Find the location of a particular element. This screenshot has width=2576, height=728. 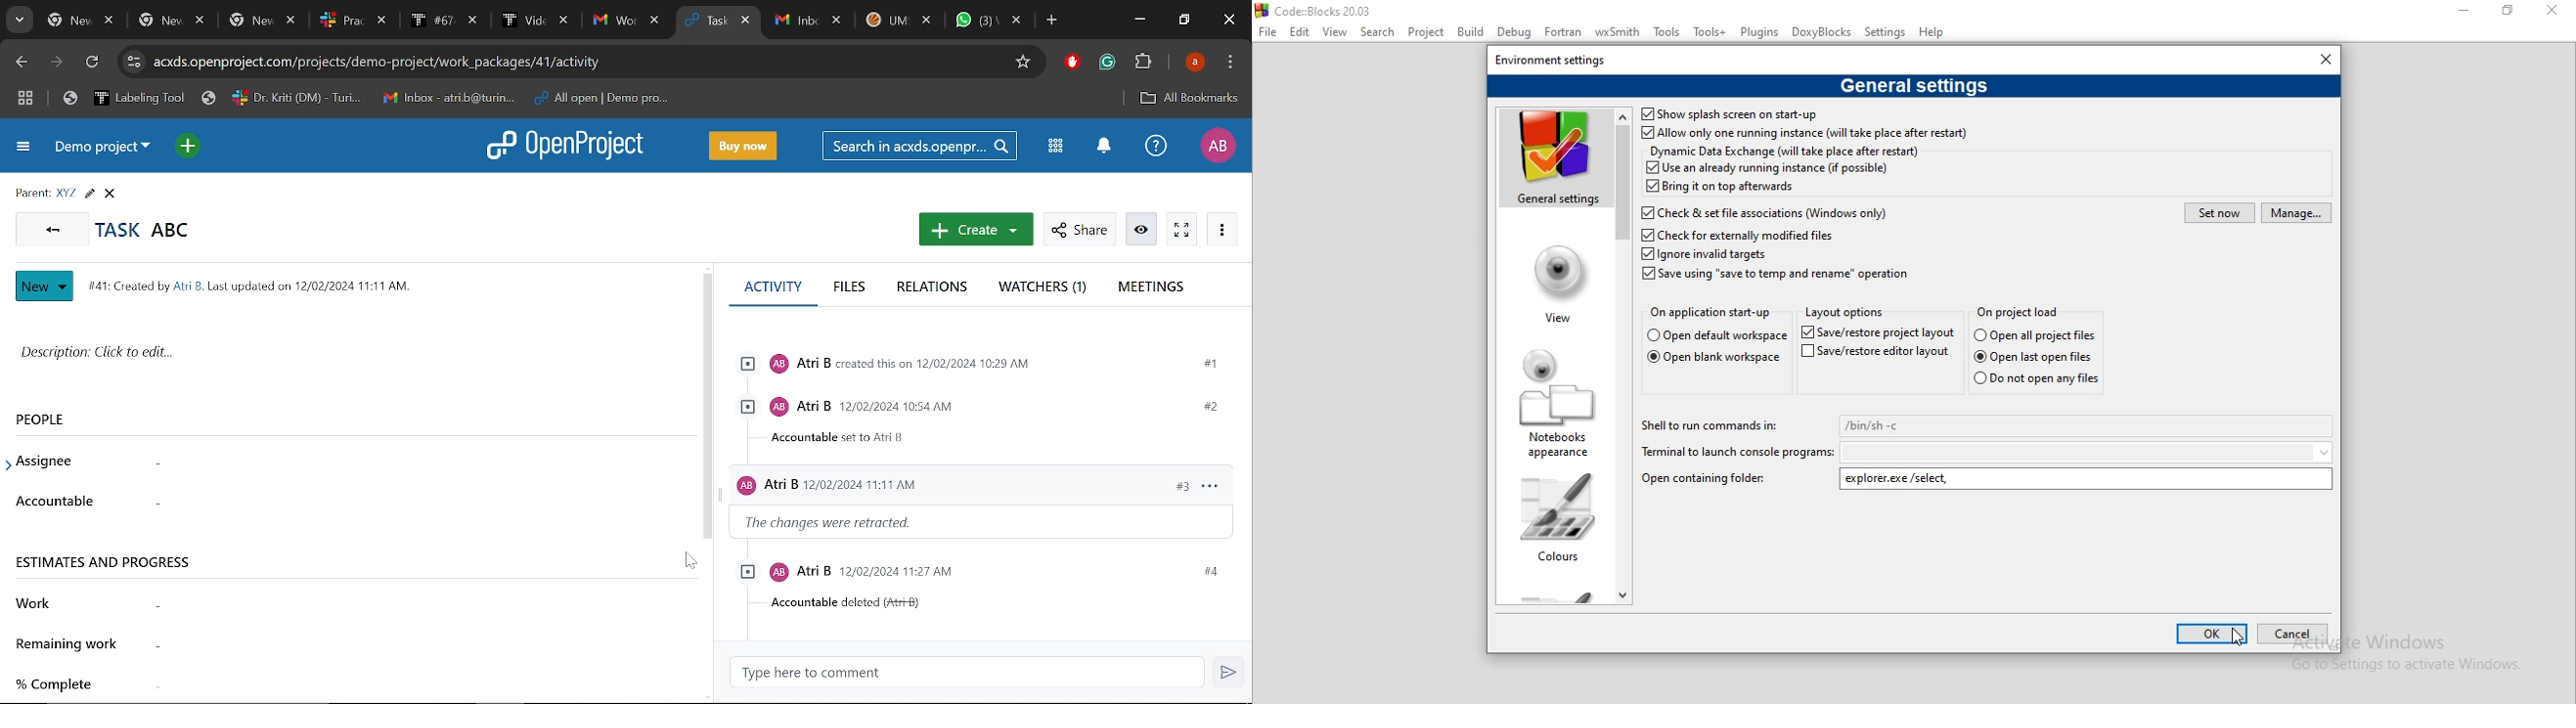

‘Accountable set to Atri B is located at coordinates (851, 439).